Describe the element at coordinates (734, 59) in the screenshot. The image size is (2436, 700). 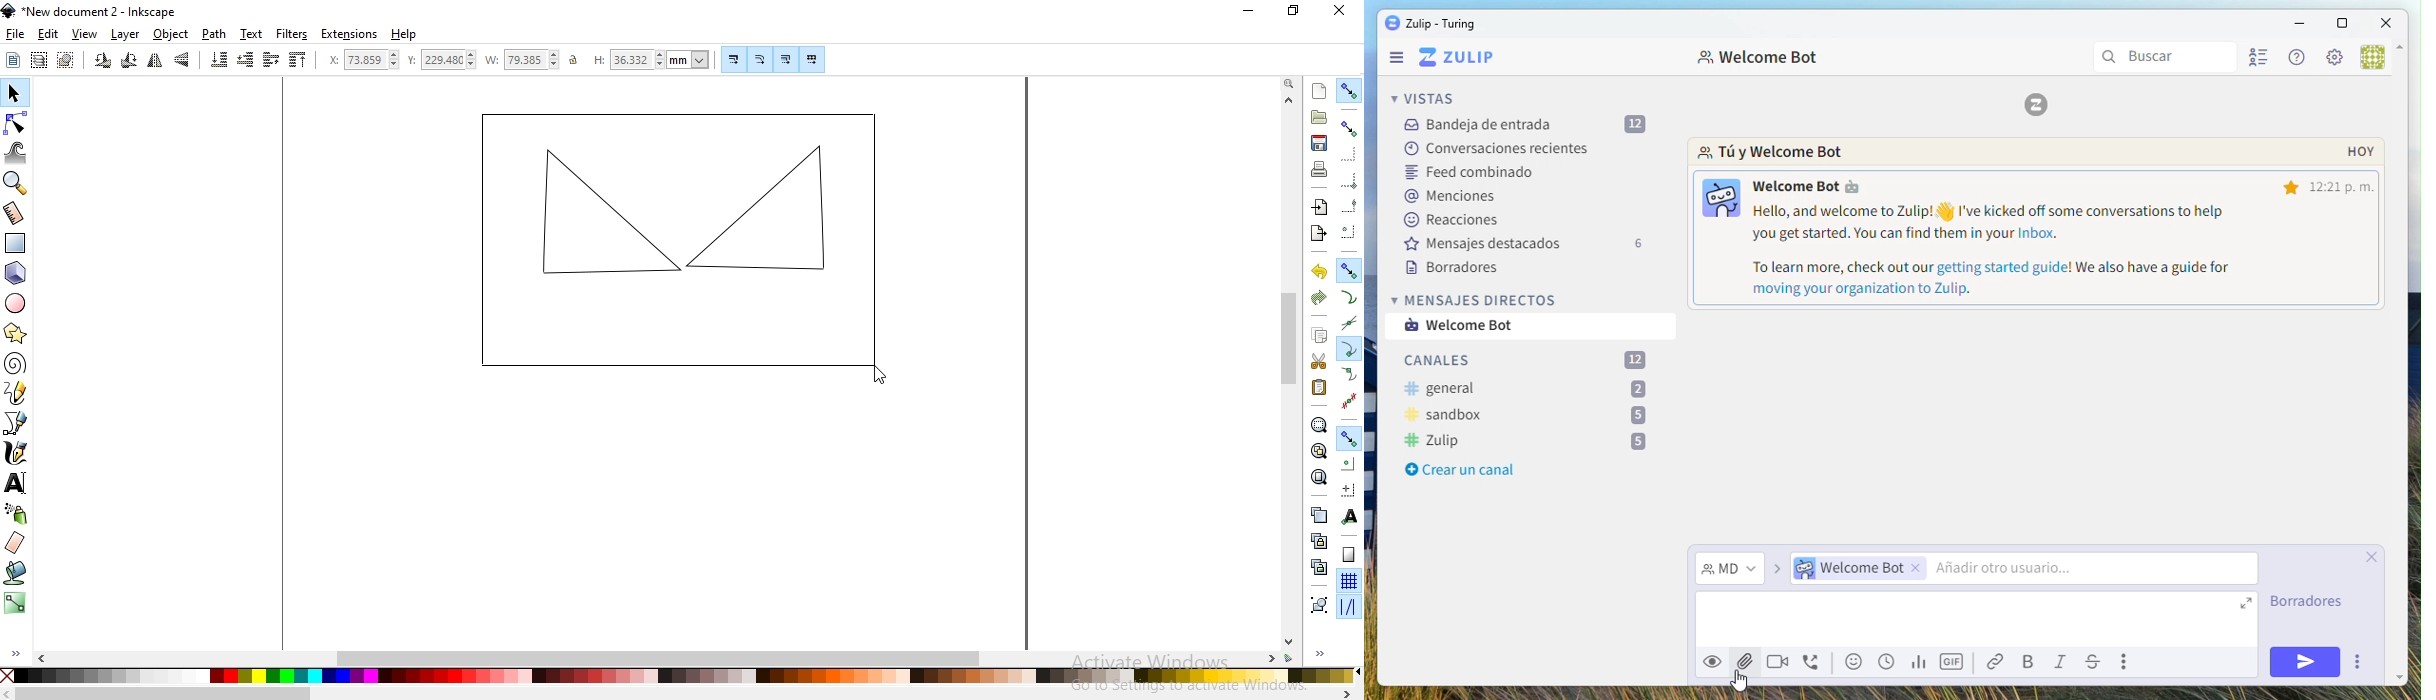
I see `scale stroke width by same proportion` at that location.